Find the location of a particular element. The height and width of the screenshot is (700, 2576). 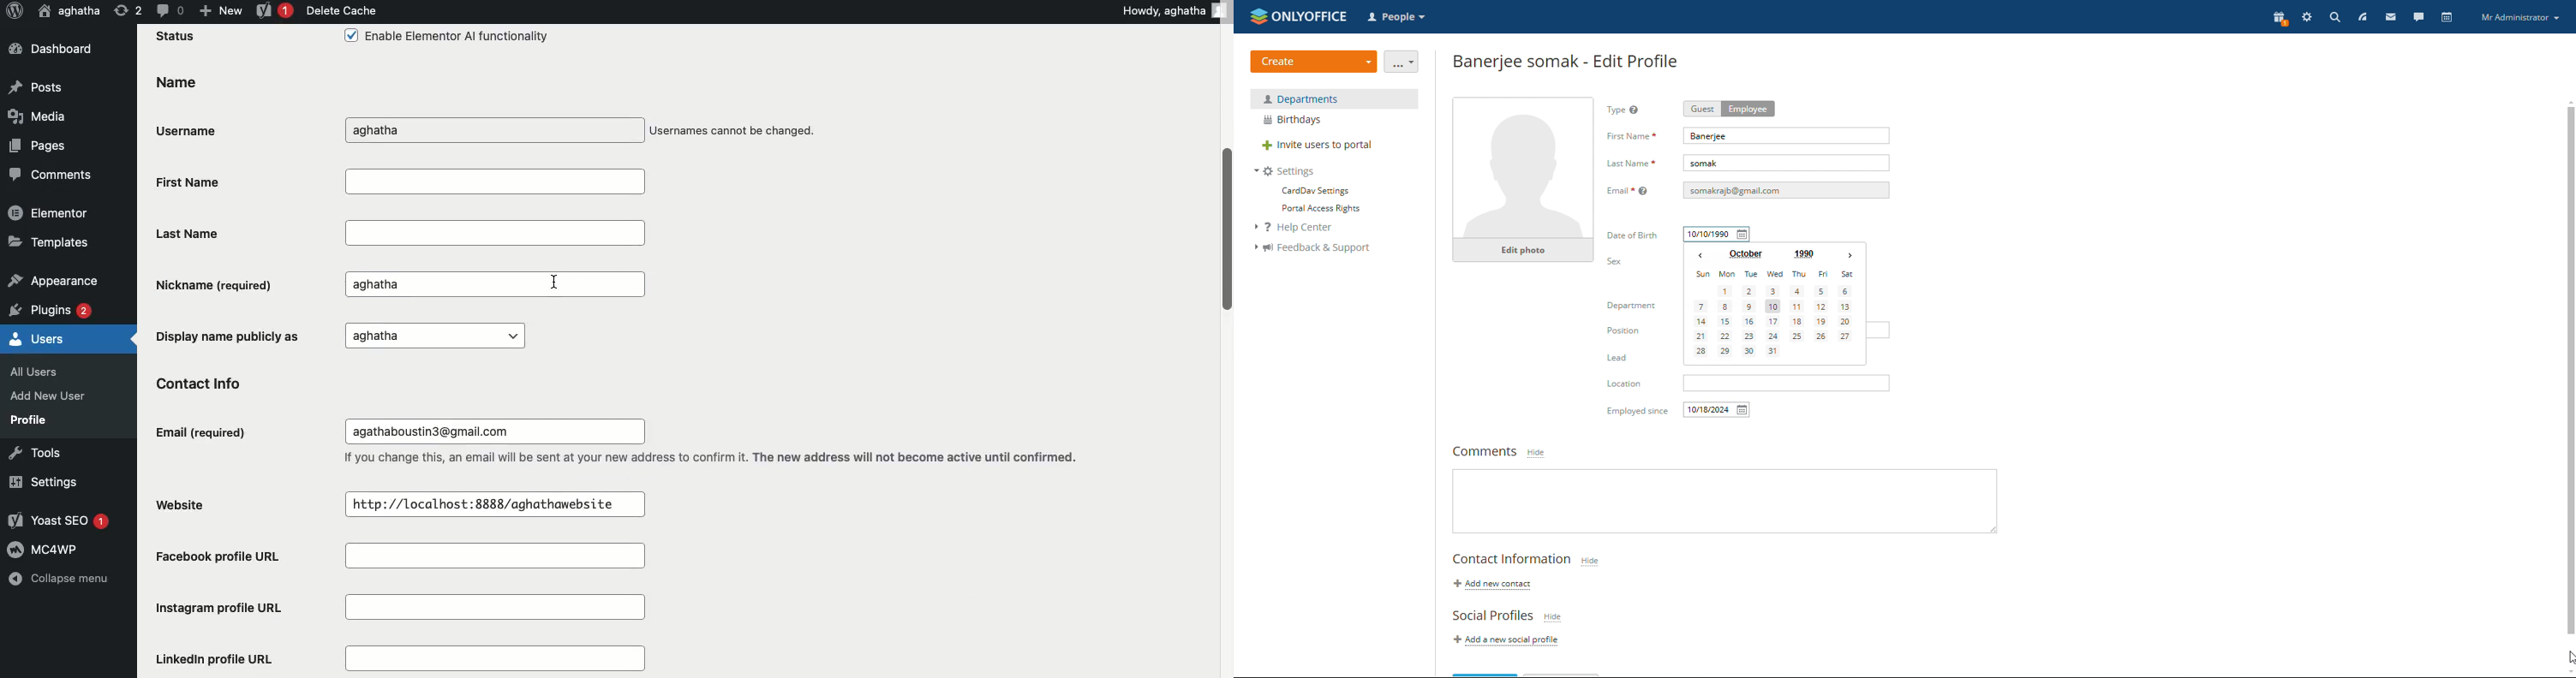

employee is located at coordinates (1748, 108).